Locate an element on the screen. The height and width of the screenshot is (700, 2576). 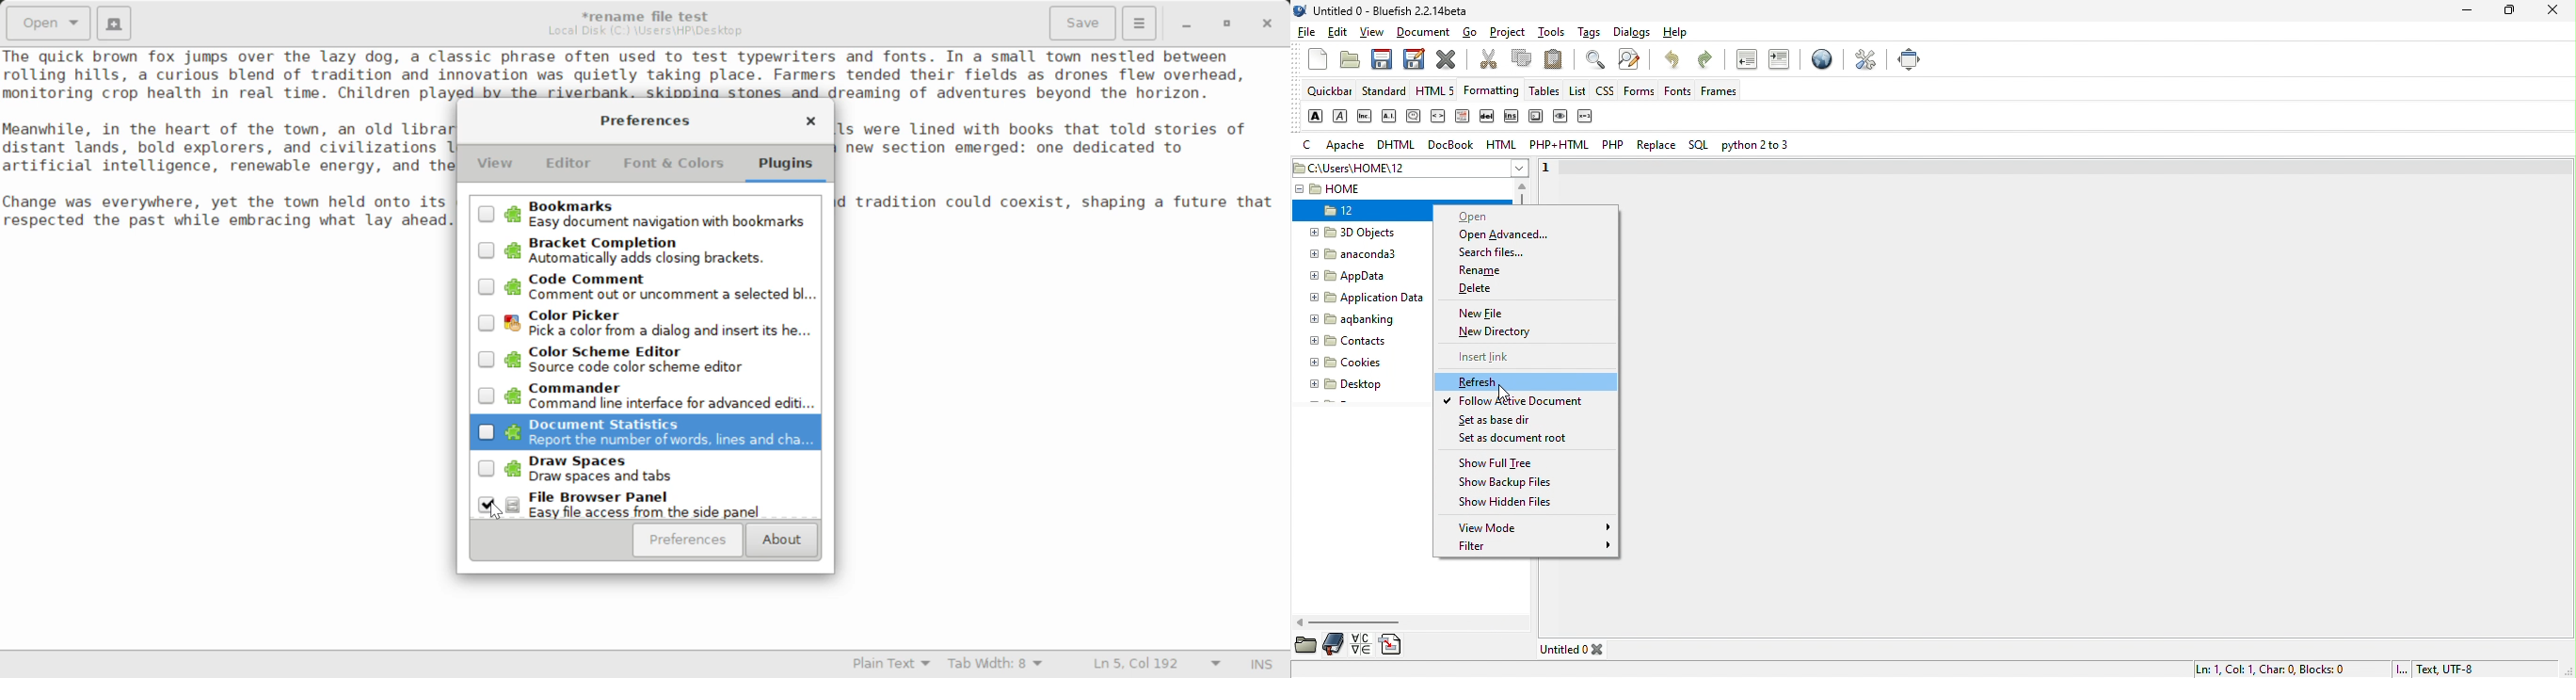
refresh is located at coordinates (1526, 382).